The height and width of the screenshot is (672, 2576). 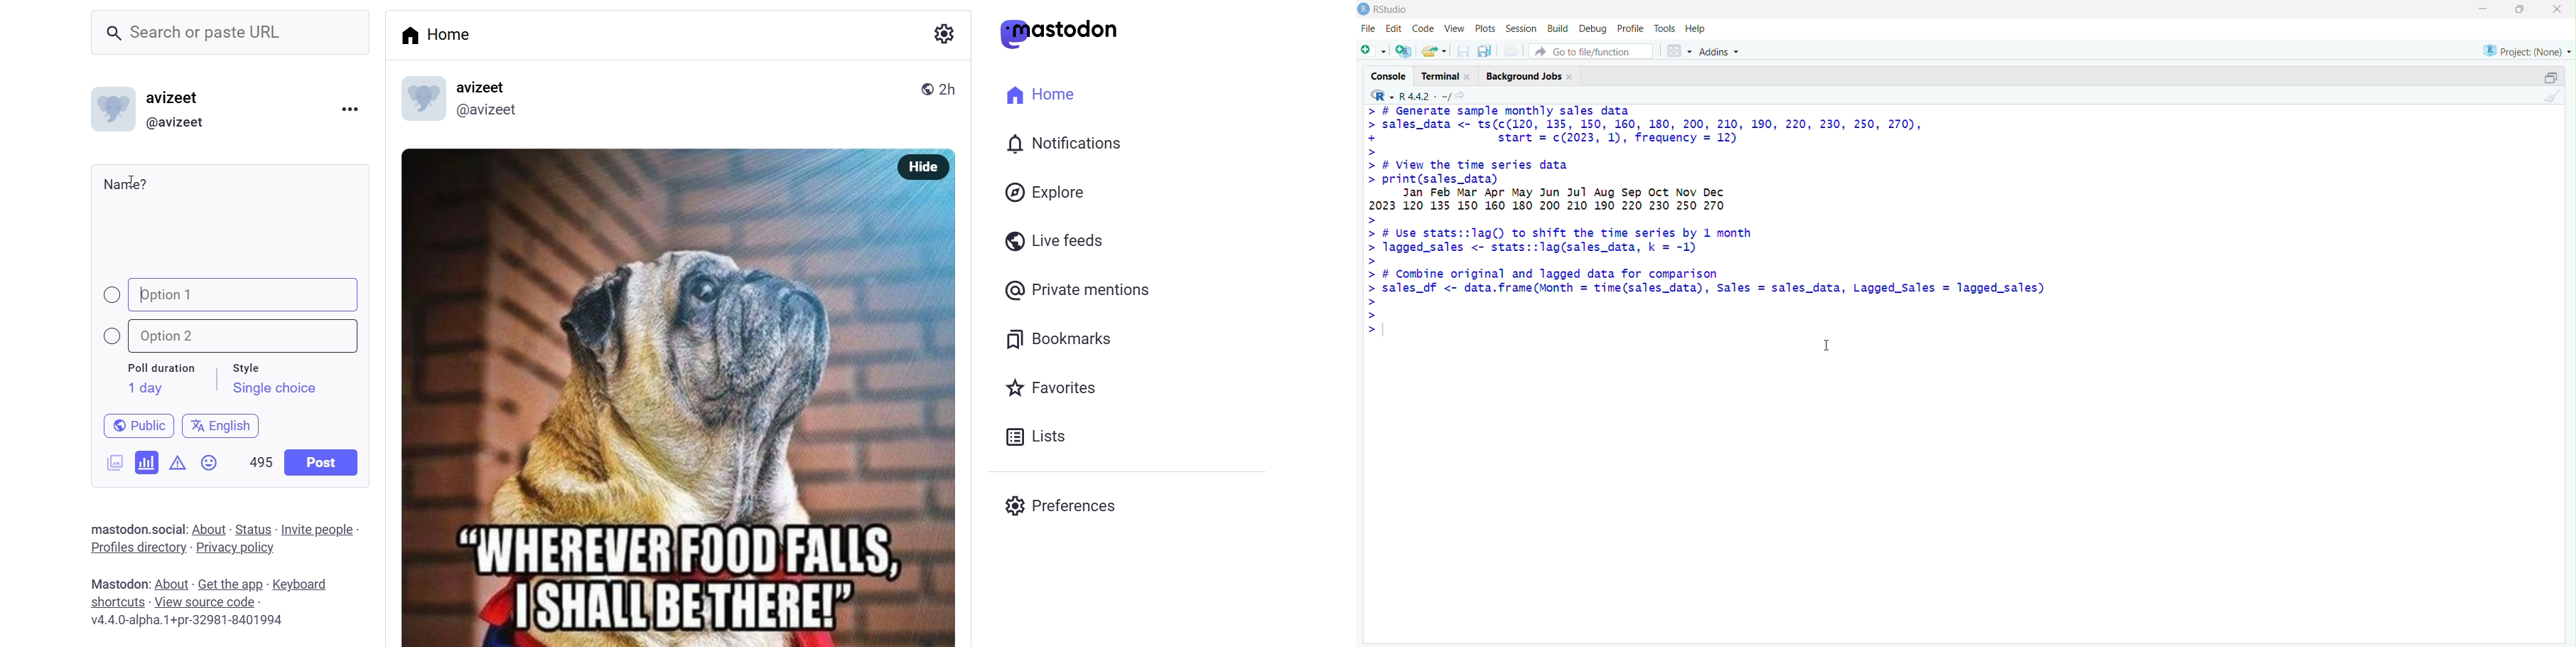 I want to click on view, so click(x=1454, y=28).